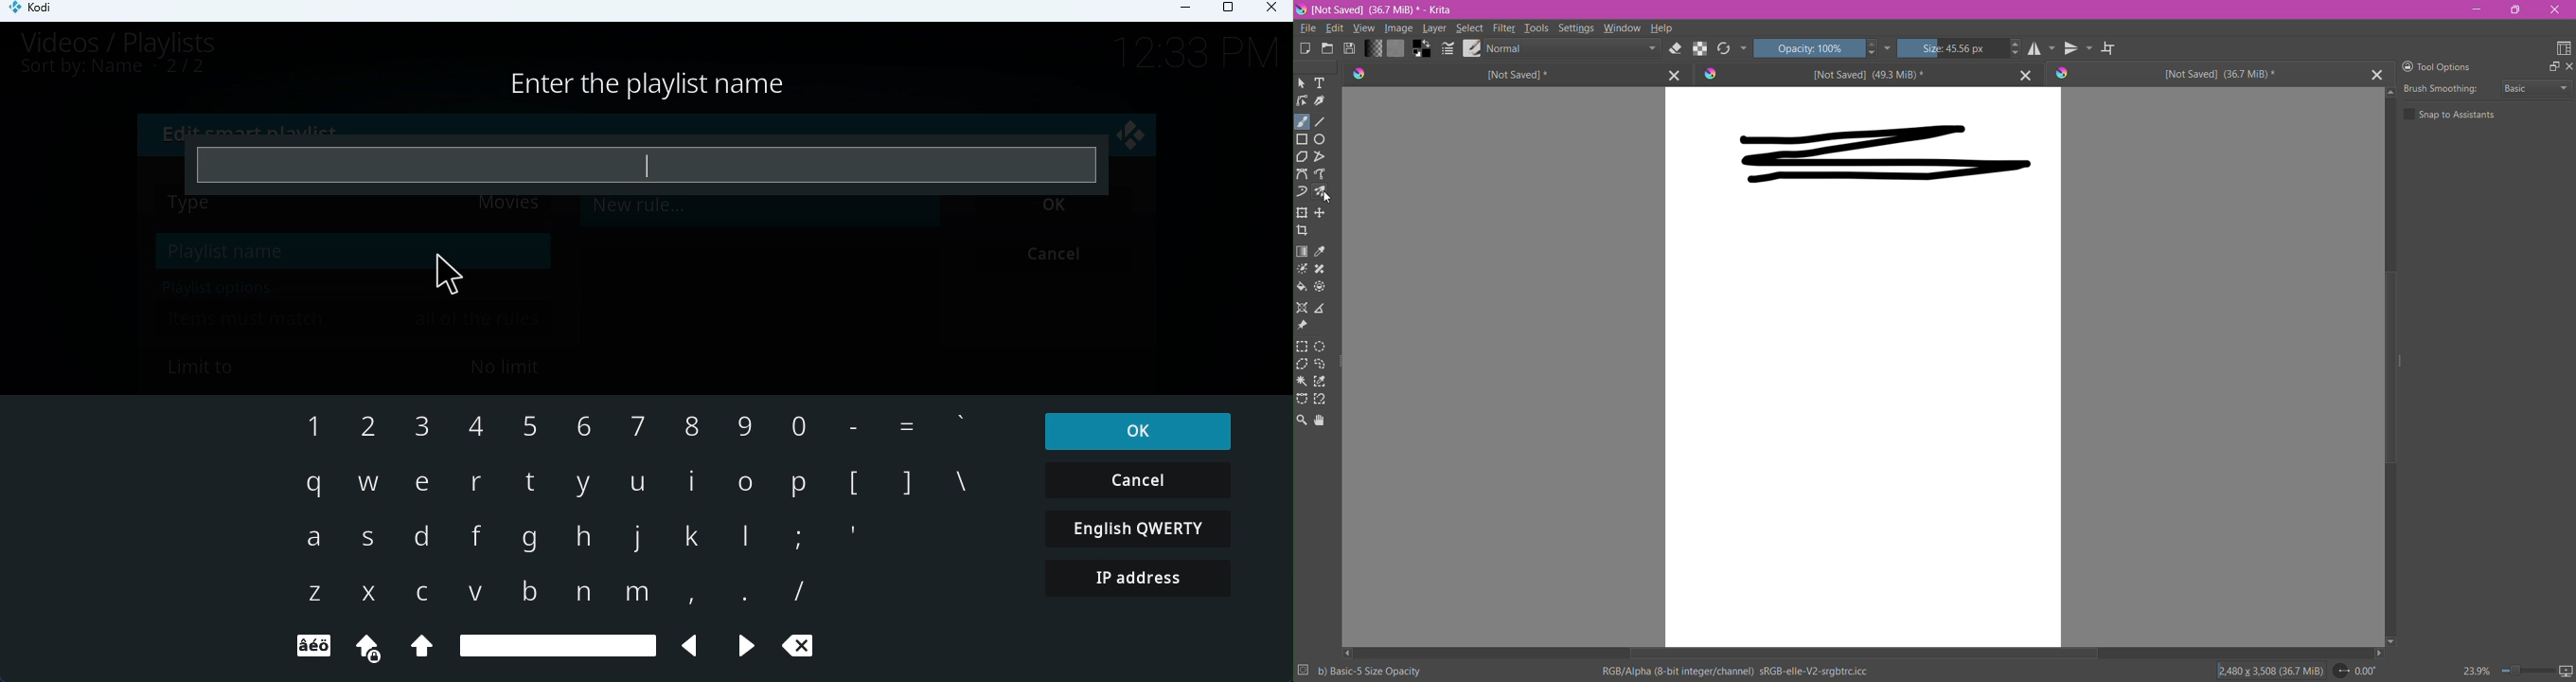  What do you see at coordinates (454, 274) in the screenshot?
I see `Cursor` at bounding box center [454, 274].